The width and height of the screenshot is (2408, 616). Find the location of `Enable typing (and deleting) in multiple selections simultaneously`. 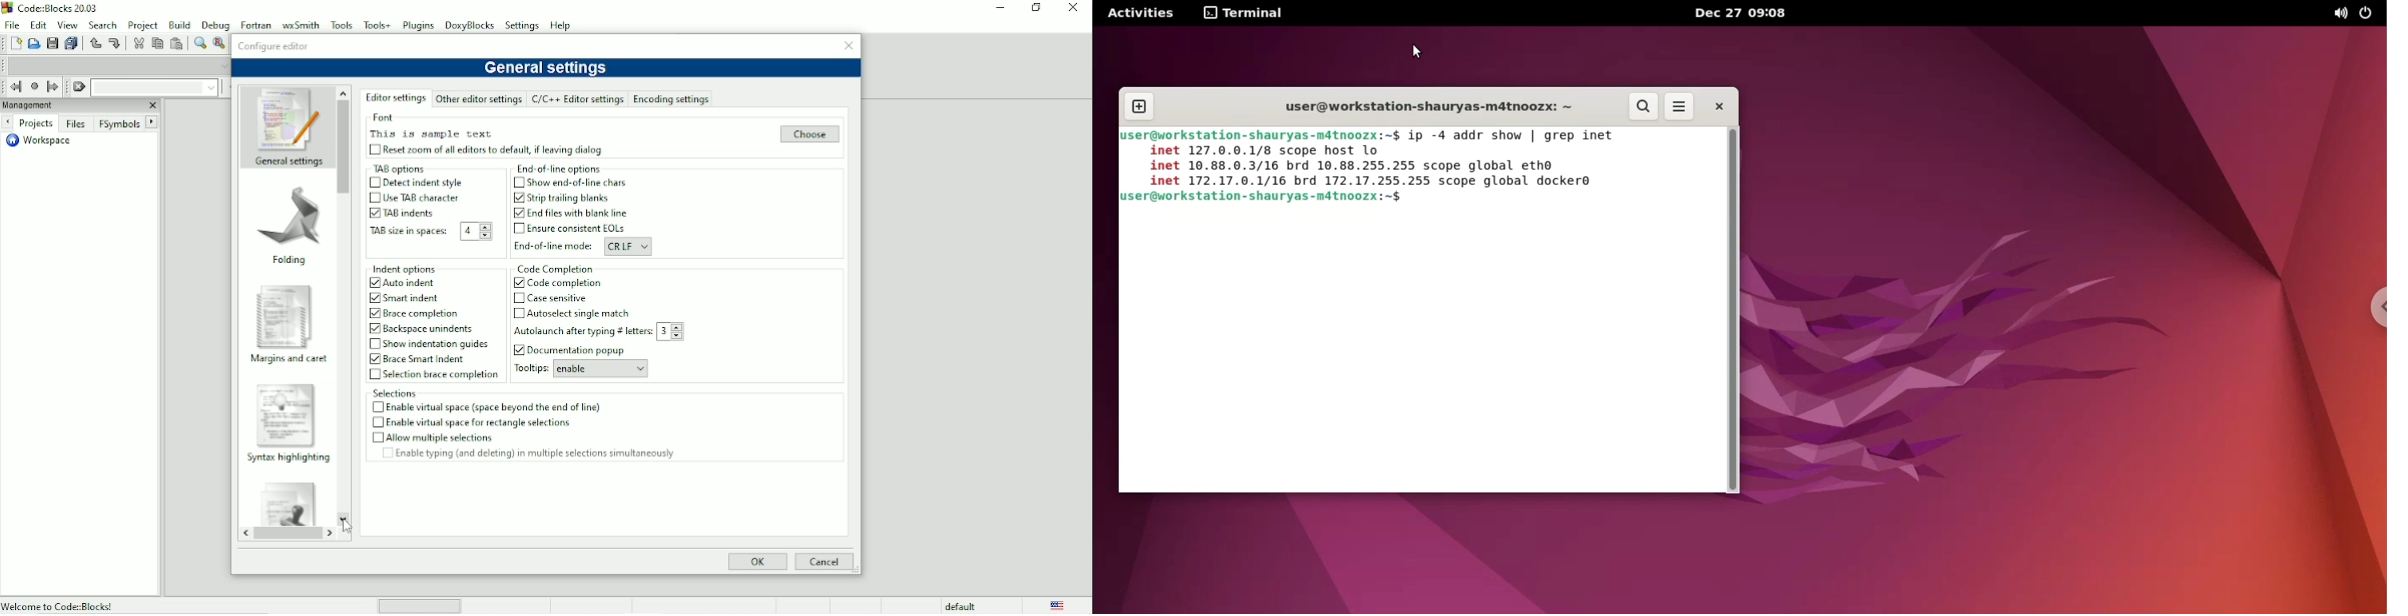

Enable typing (and deleting) in multiple selections simultaneously is located at coordinates (544, 454).